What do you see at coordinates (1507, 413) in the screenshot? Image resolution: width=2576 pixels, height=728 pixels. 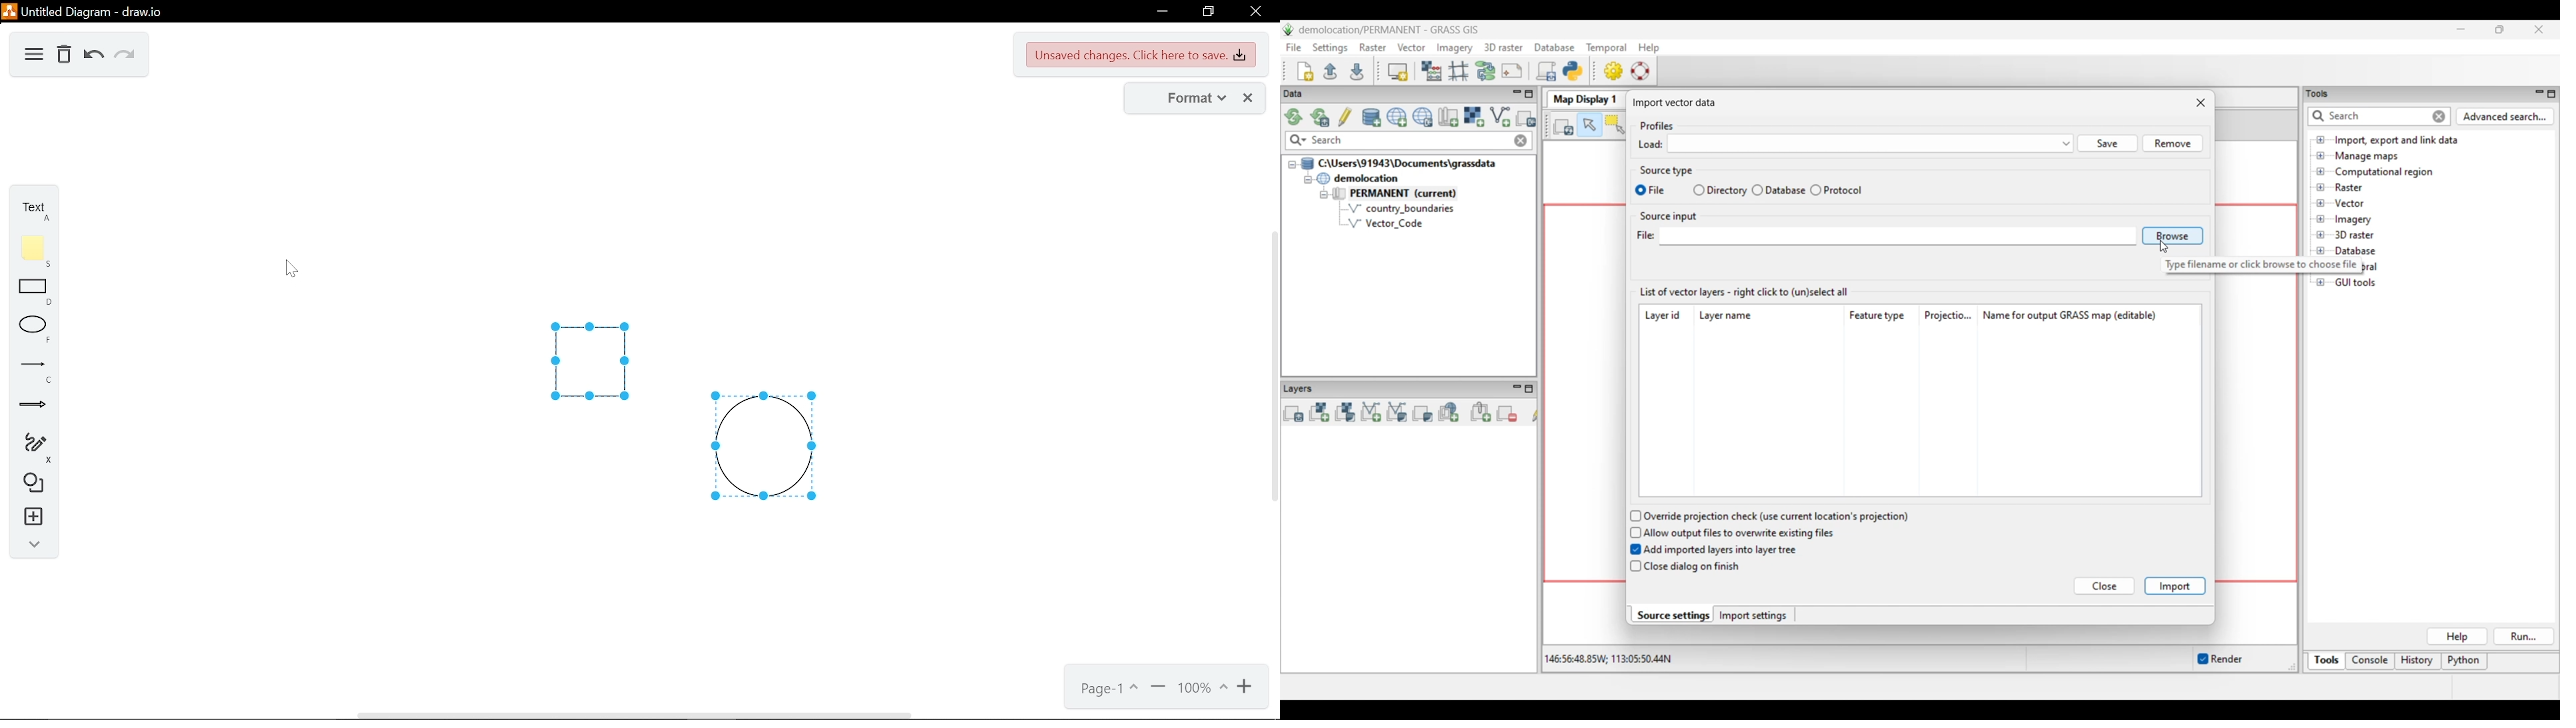 I see `Remove selected map layer(s) from layer tree` at bounding box center [1507, 413].